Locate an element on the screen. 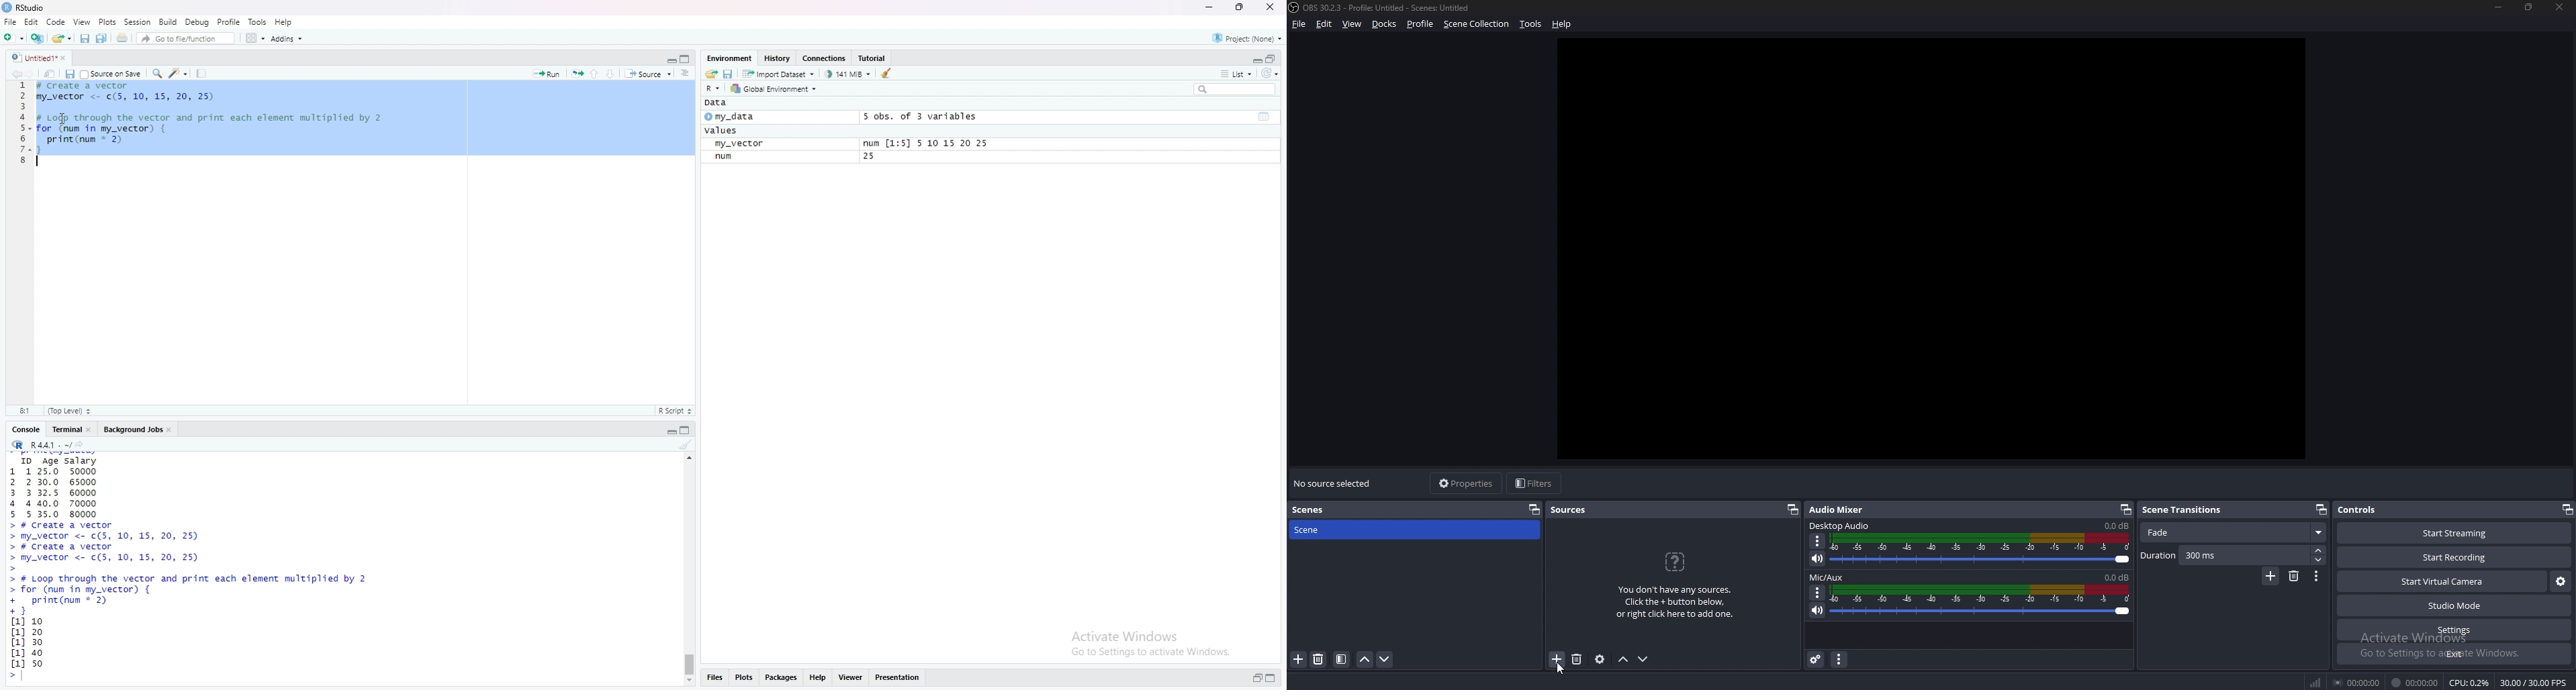  Edit is located at coordinates (31, 22).